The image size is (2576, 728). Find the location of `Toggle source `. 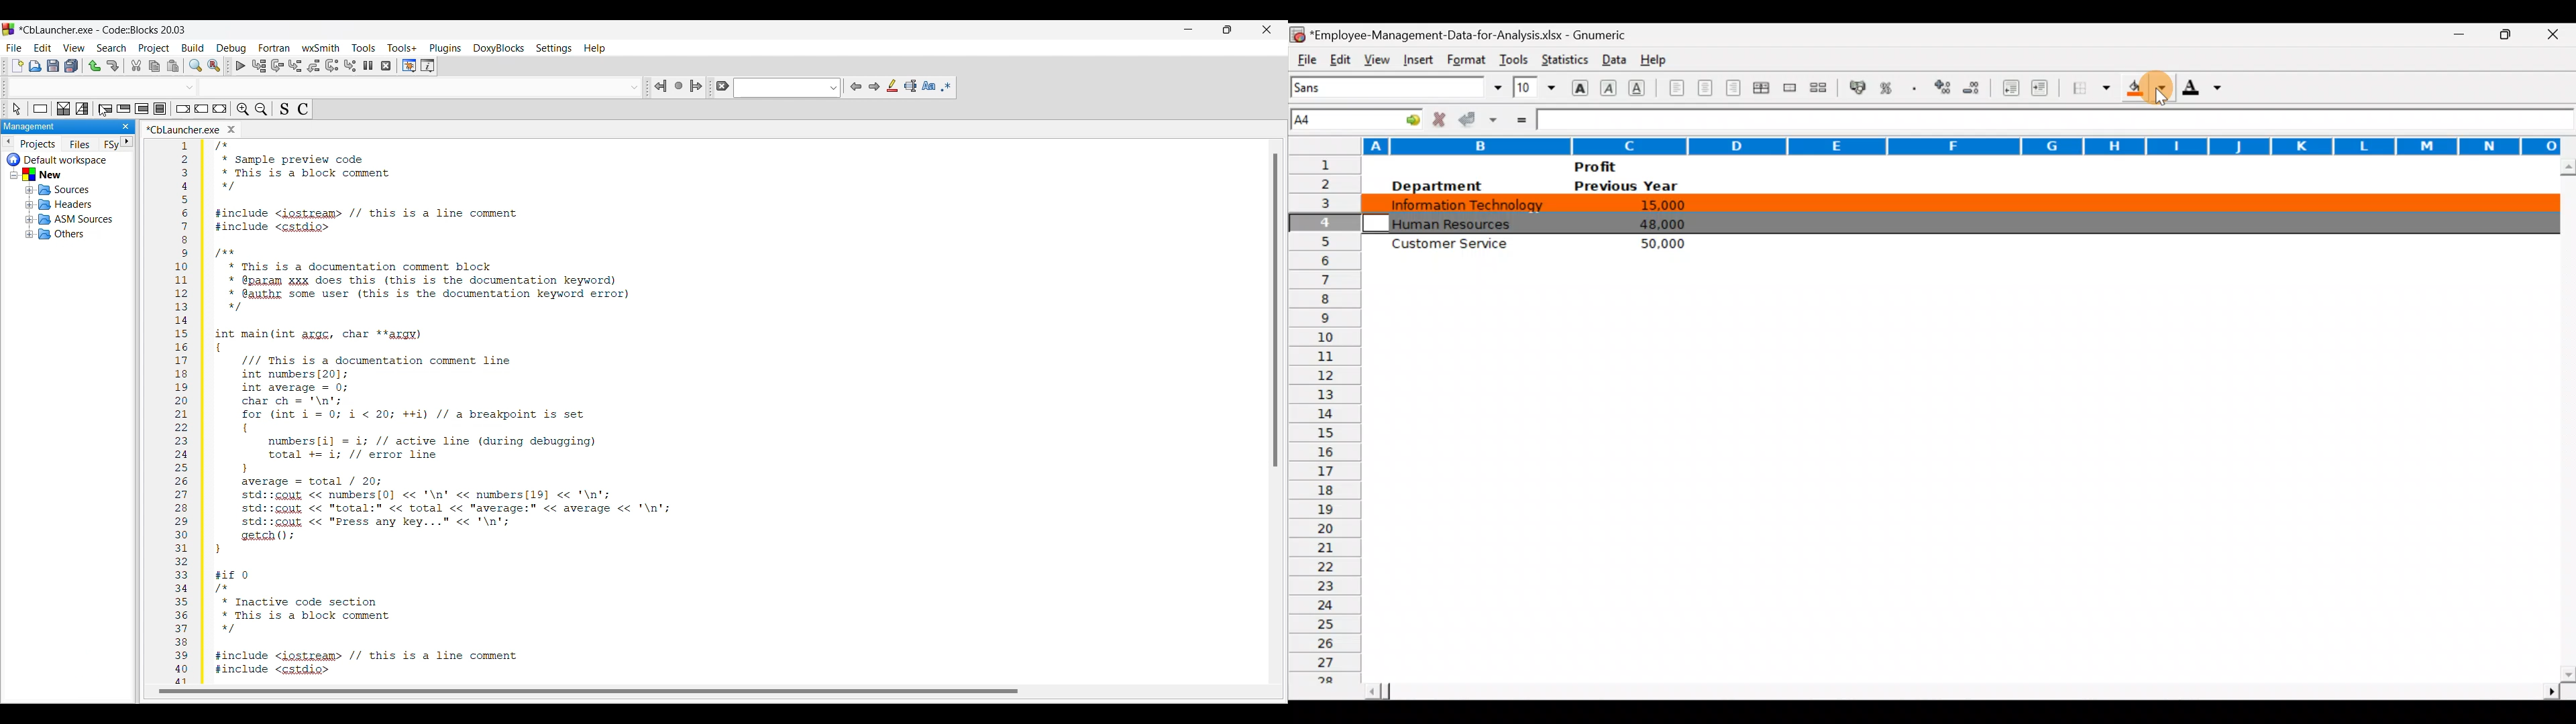

Toggle source  is located at coordinates (284, 109).